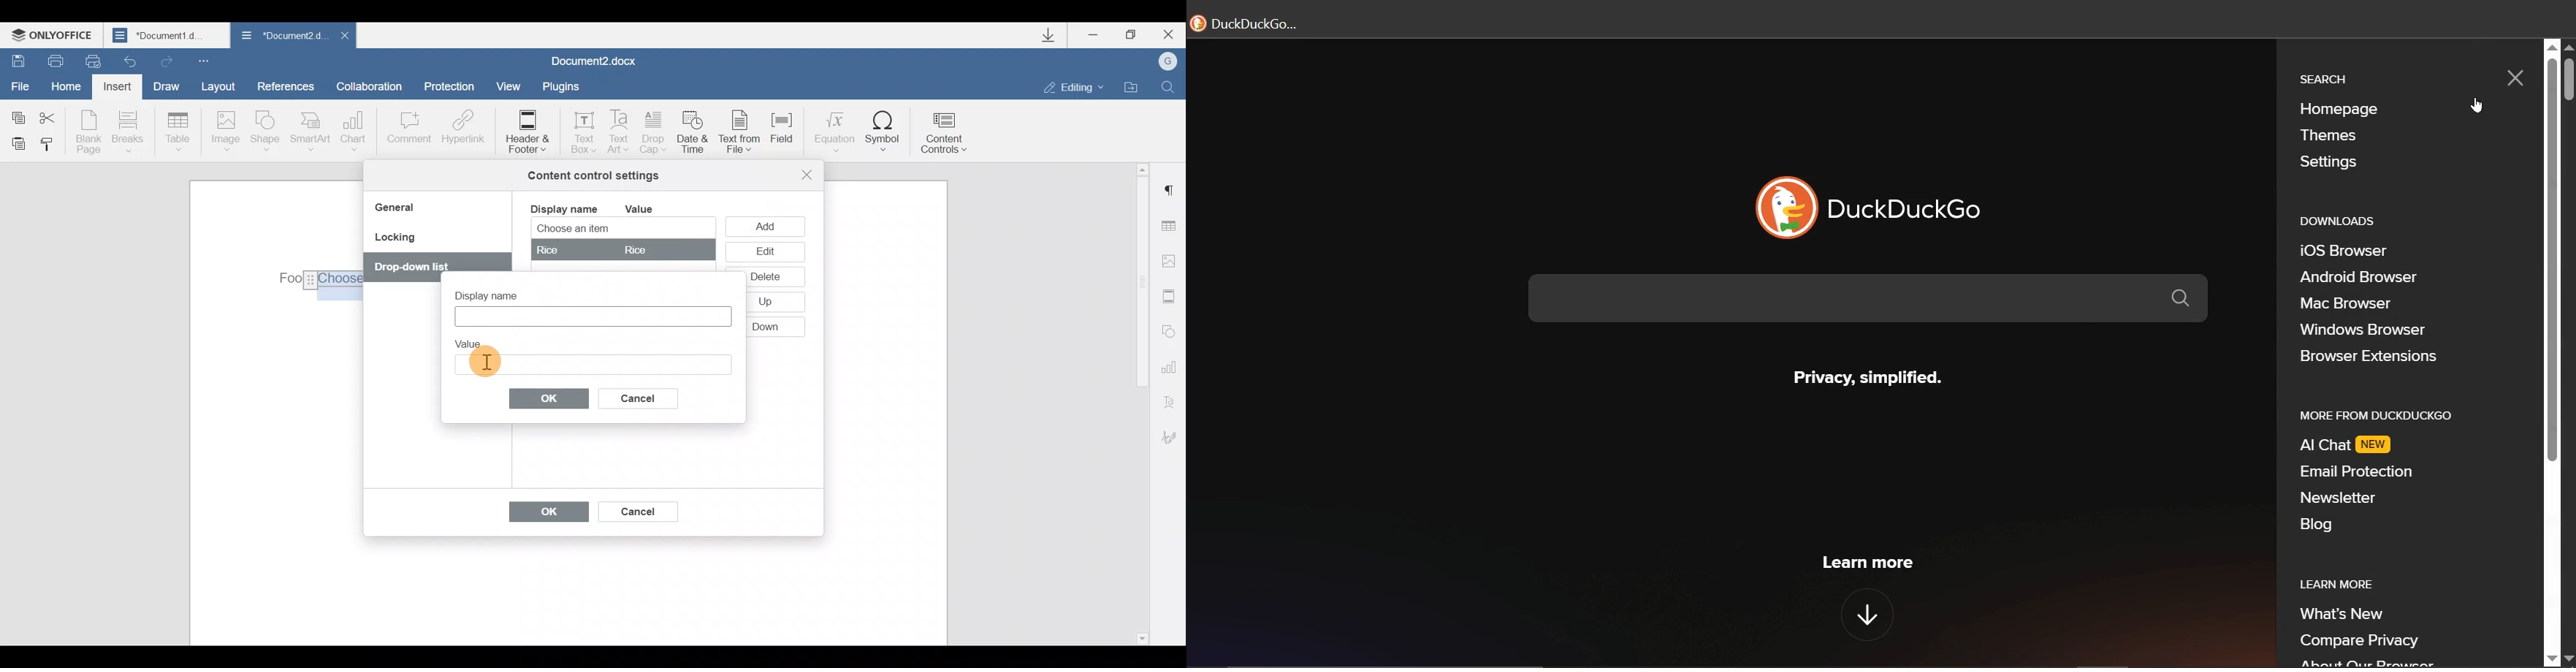  What do you see at coordinates (527, 131) in the screenshot?
I see `Header & footer` at bounding box center [527, 131].